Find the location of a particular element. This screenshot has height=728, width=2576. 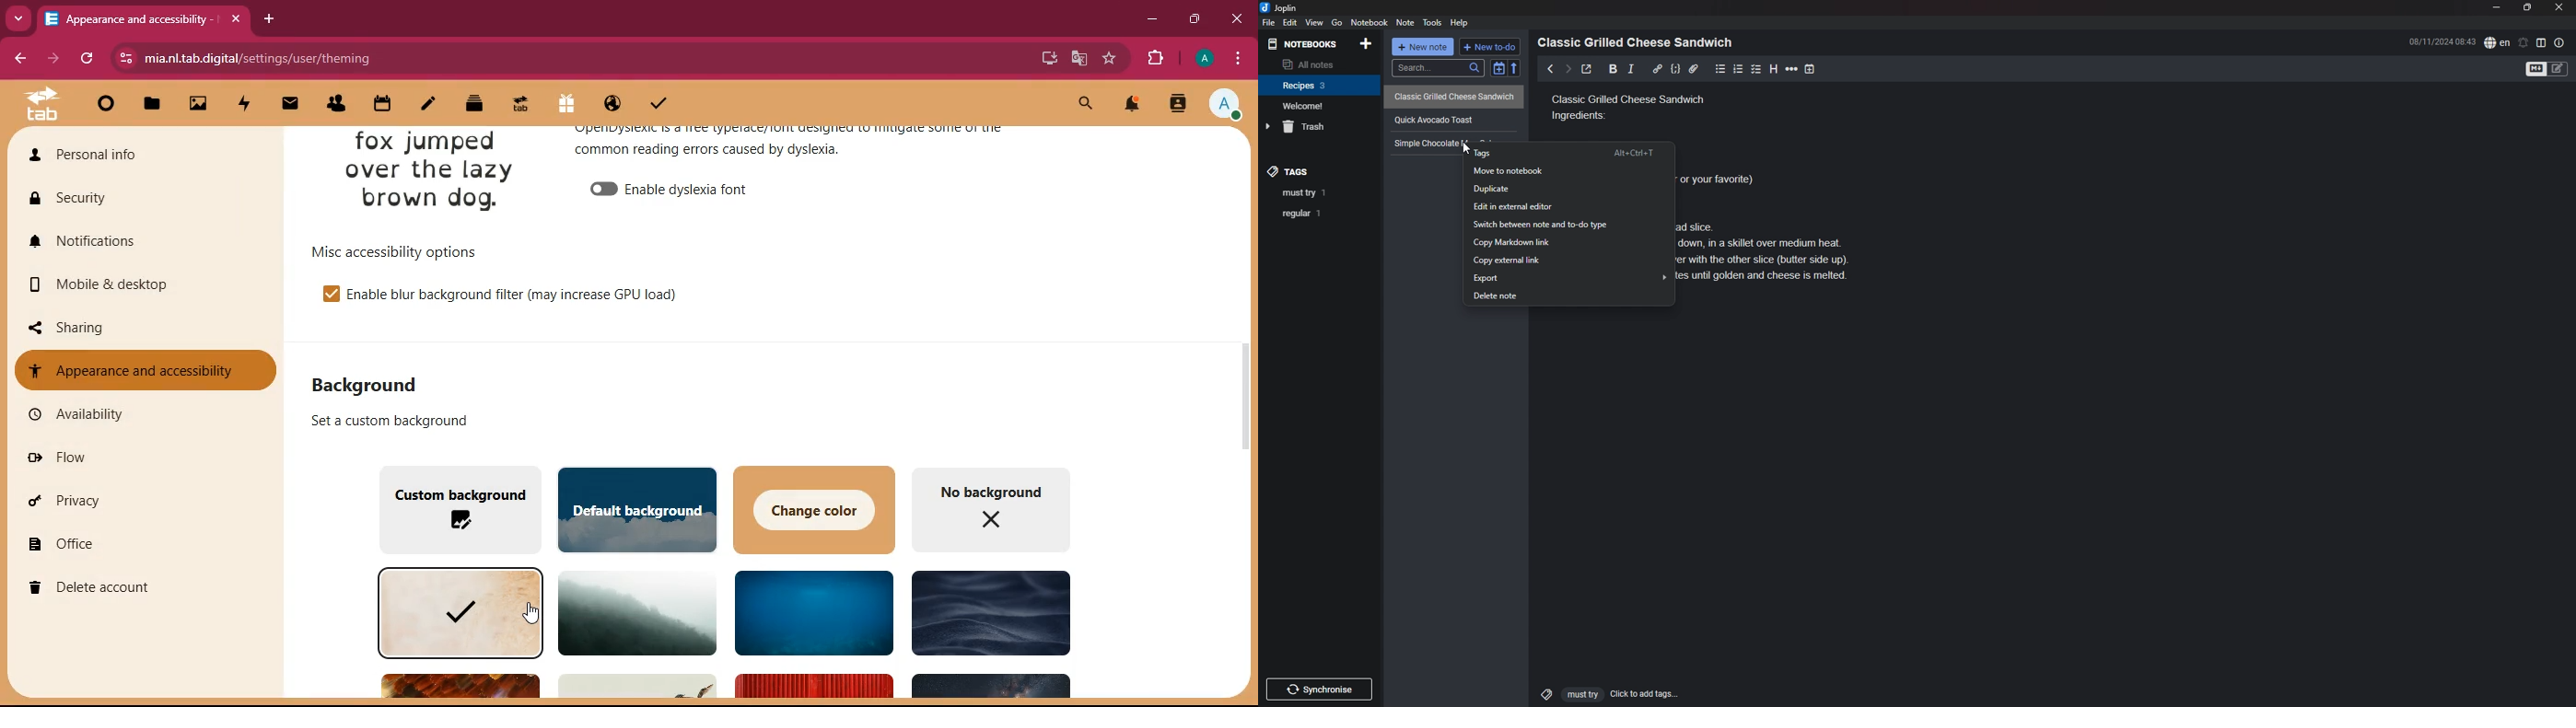

toggle sort order is located at coordinates (1498, 70).